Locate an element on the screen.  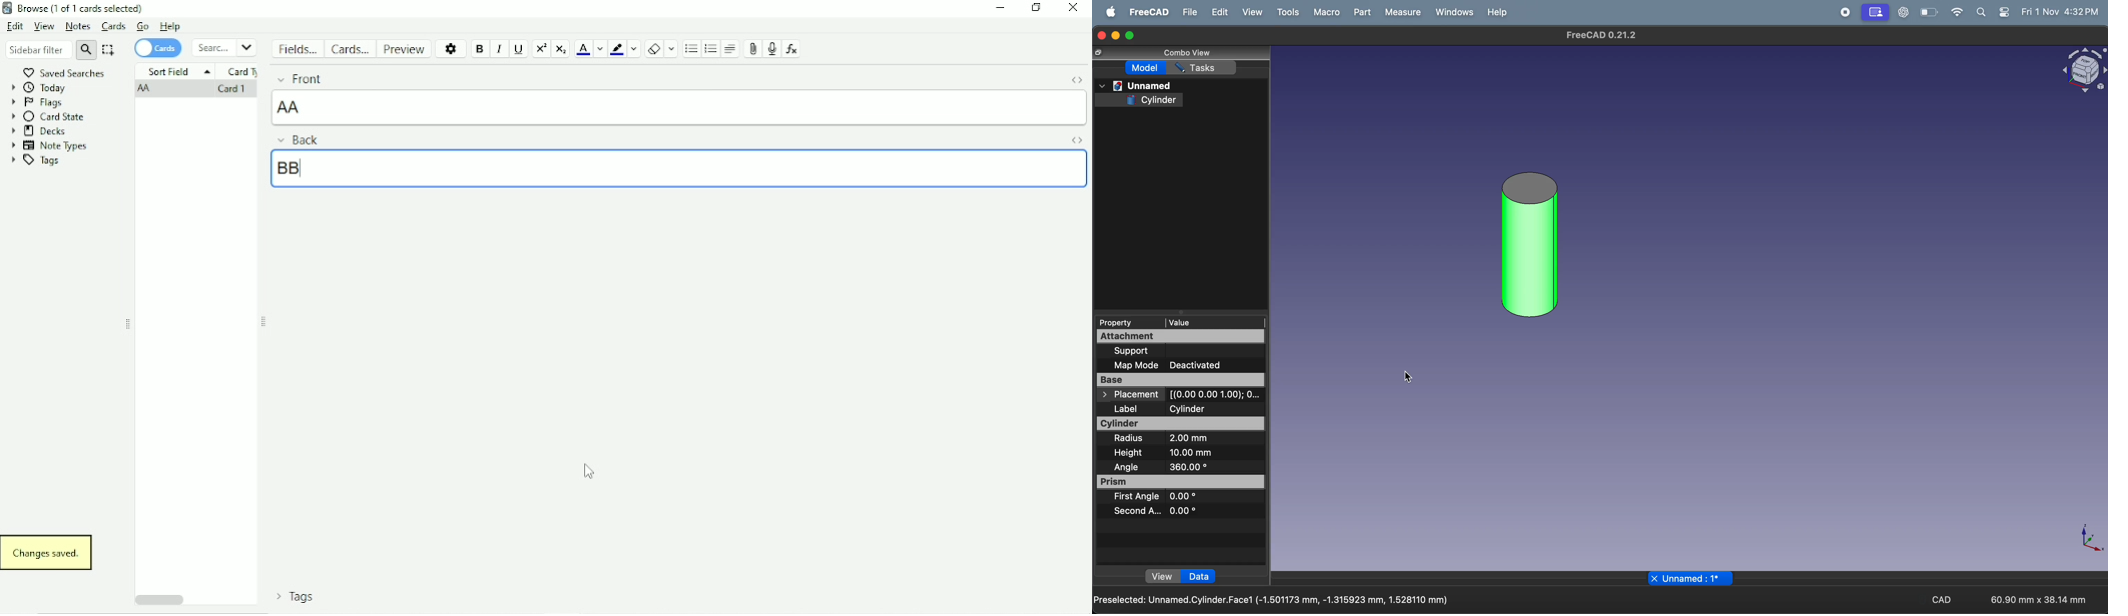
Italic is located at coordinates (500, 50).